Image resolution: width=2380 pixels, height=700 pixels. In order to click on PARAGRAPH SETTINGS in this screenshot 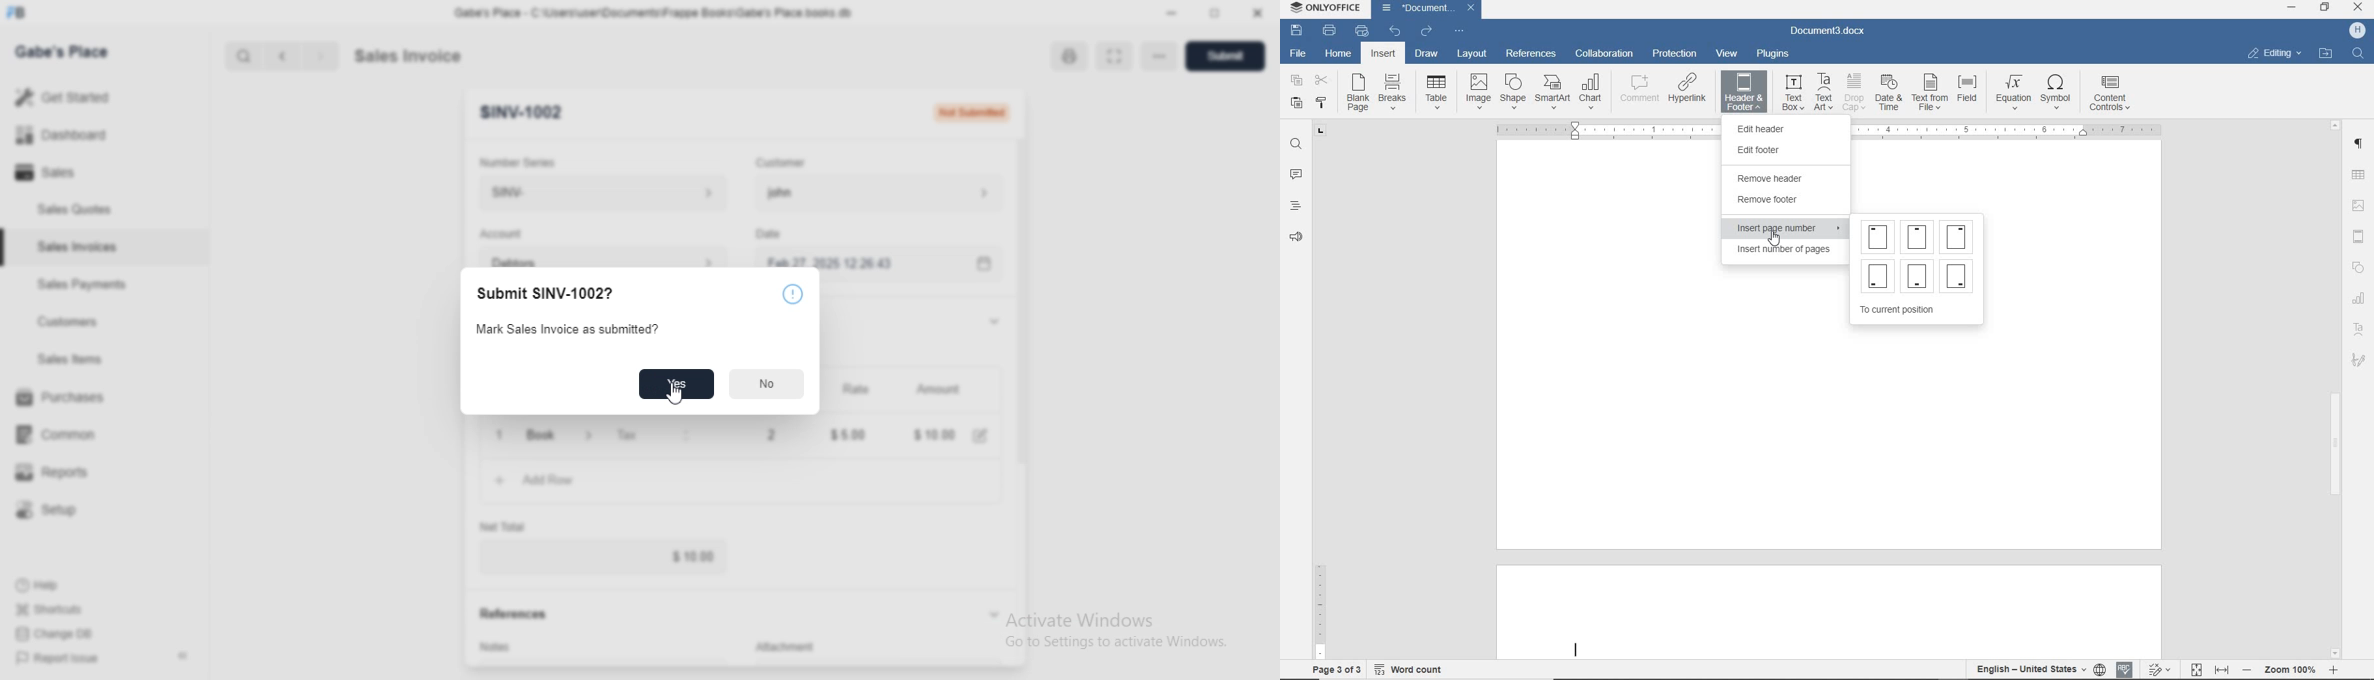, I will do `click(2359, 144)`.